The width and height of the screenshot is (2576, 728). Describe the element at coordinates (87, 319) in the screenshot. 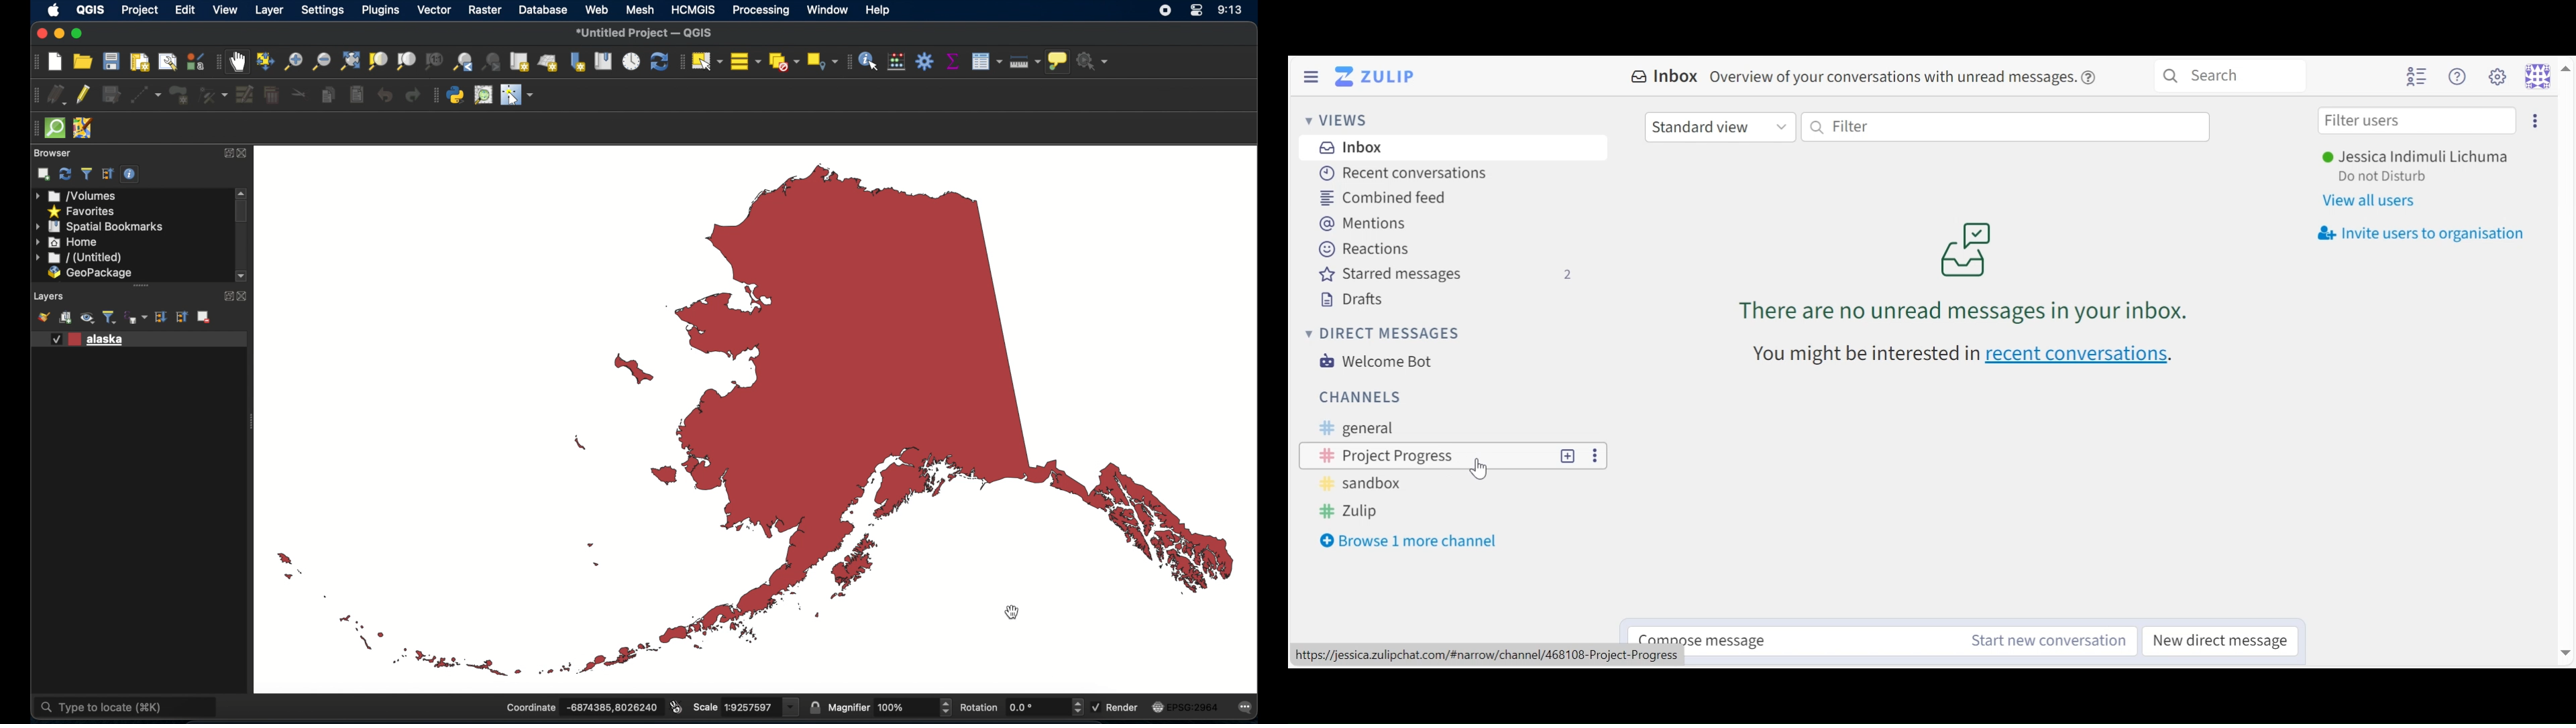

I see `manage map themes` at that location.